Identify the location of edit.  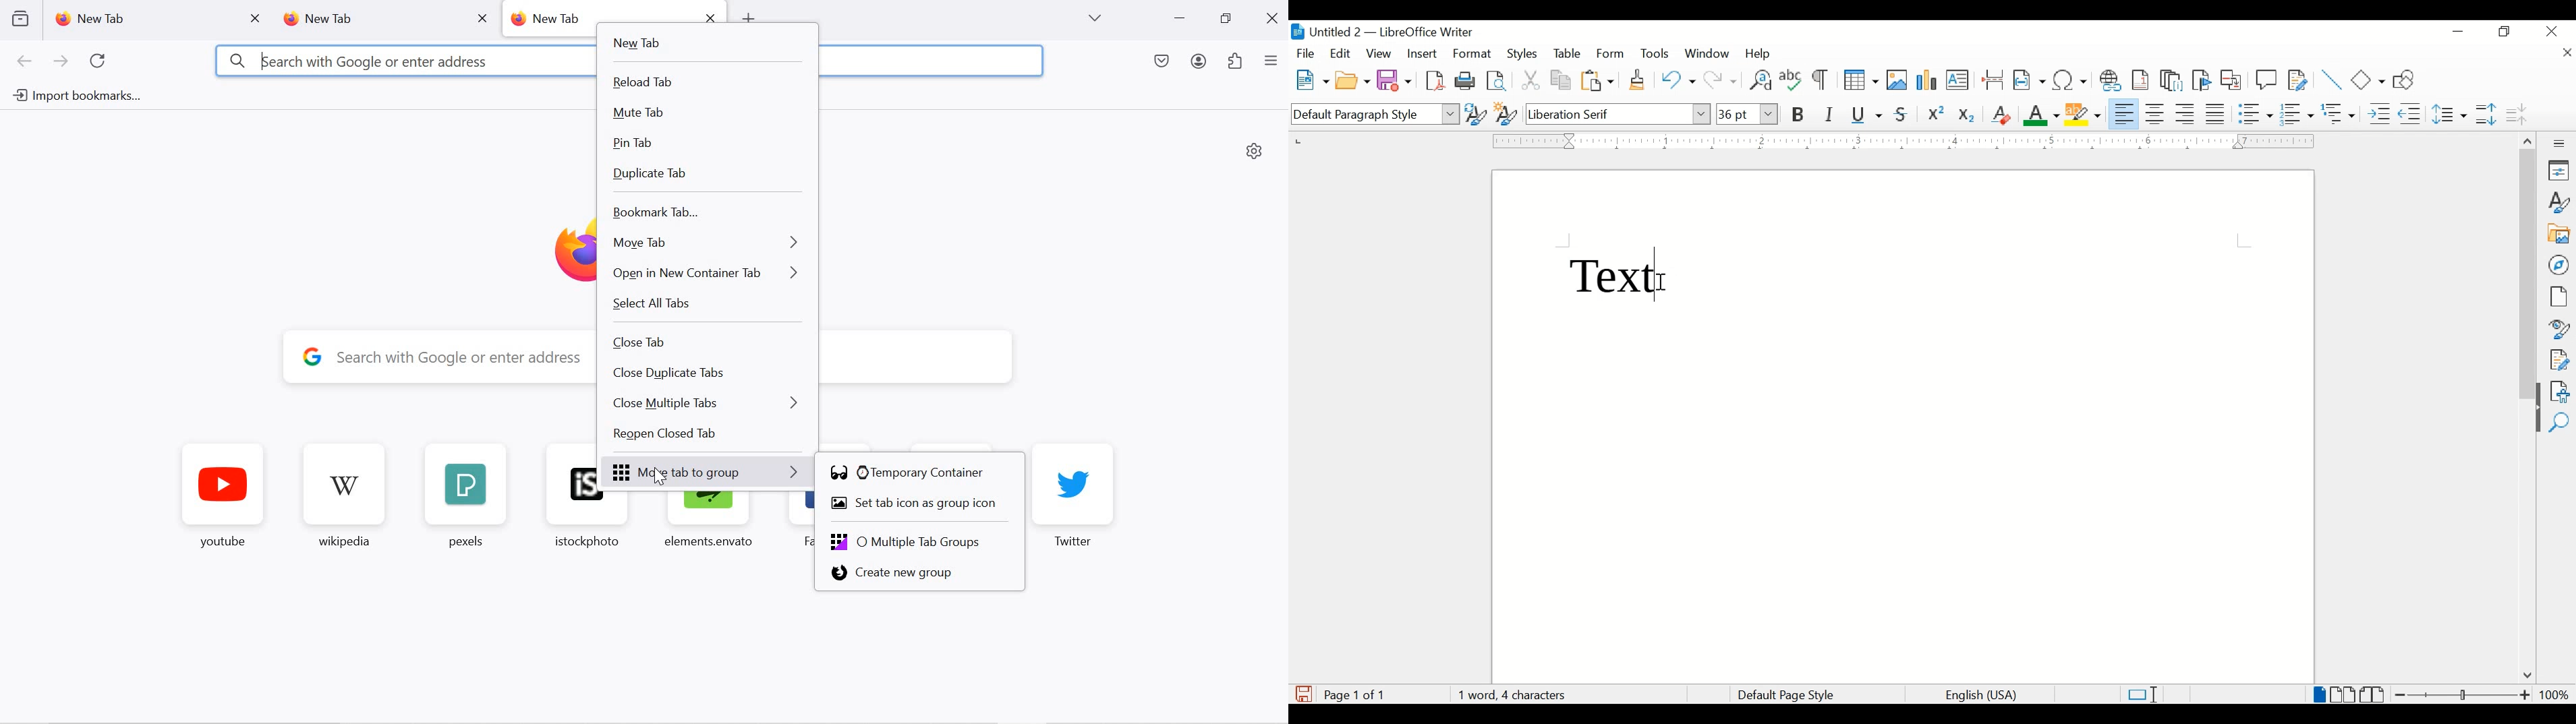
(1341, 53).